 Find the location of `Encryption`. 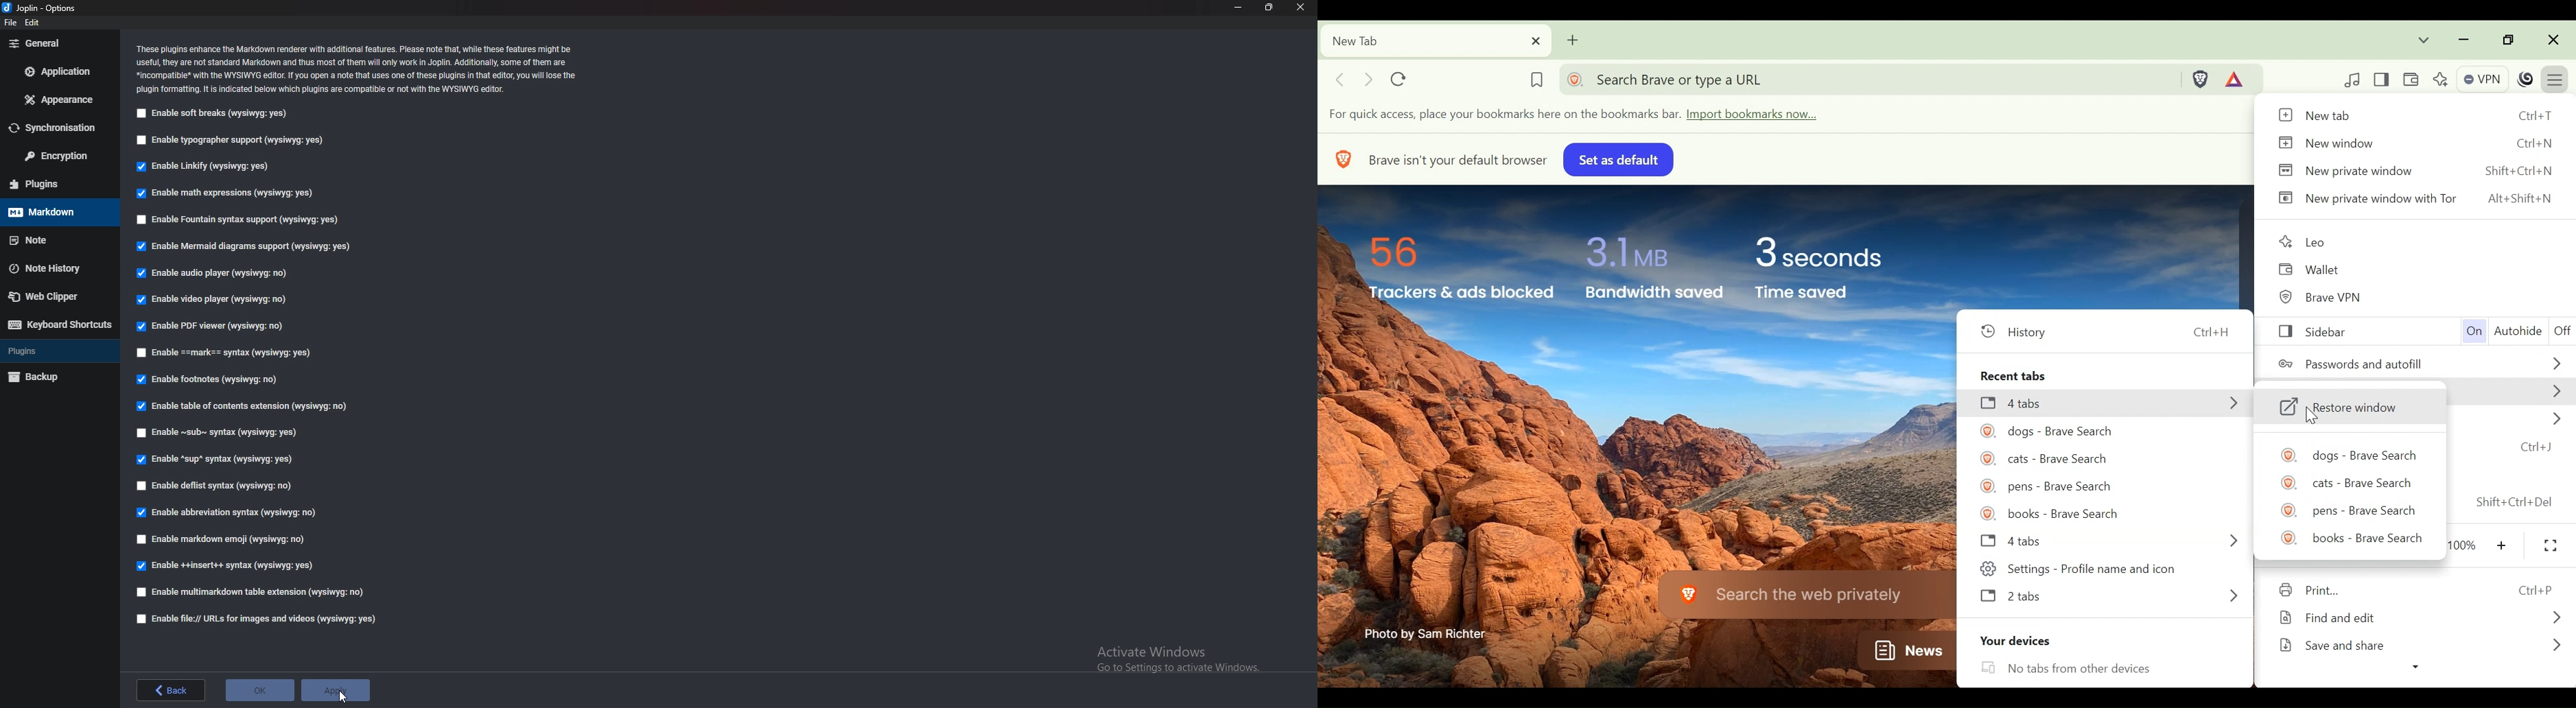

Encryption is located at coordinates (60, 156).